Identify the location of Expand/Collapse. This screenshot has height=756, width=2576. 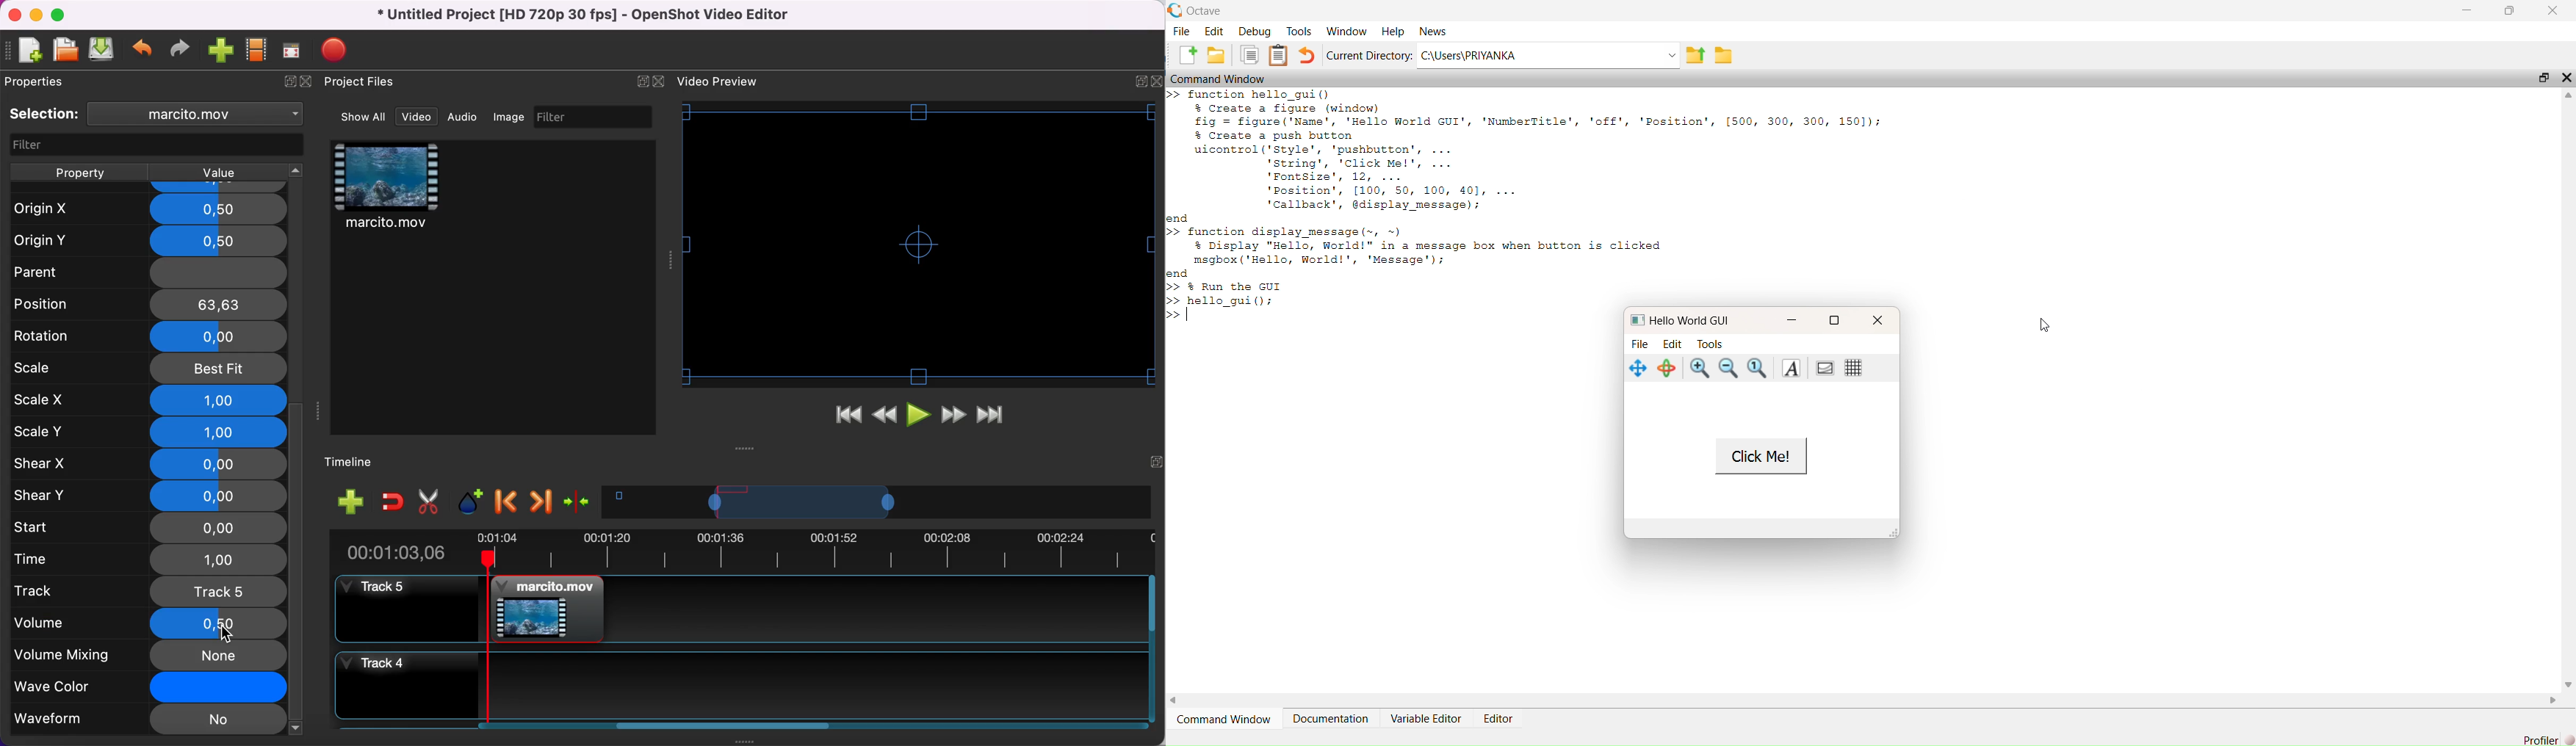
(643, 81).